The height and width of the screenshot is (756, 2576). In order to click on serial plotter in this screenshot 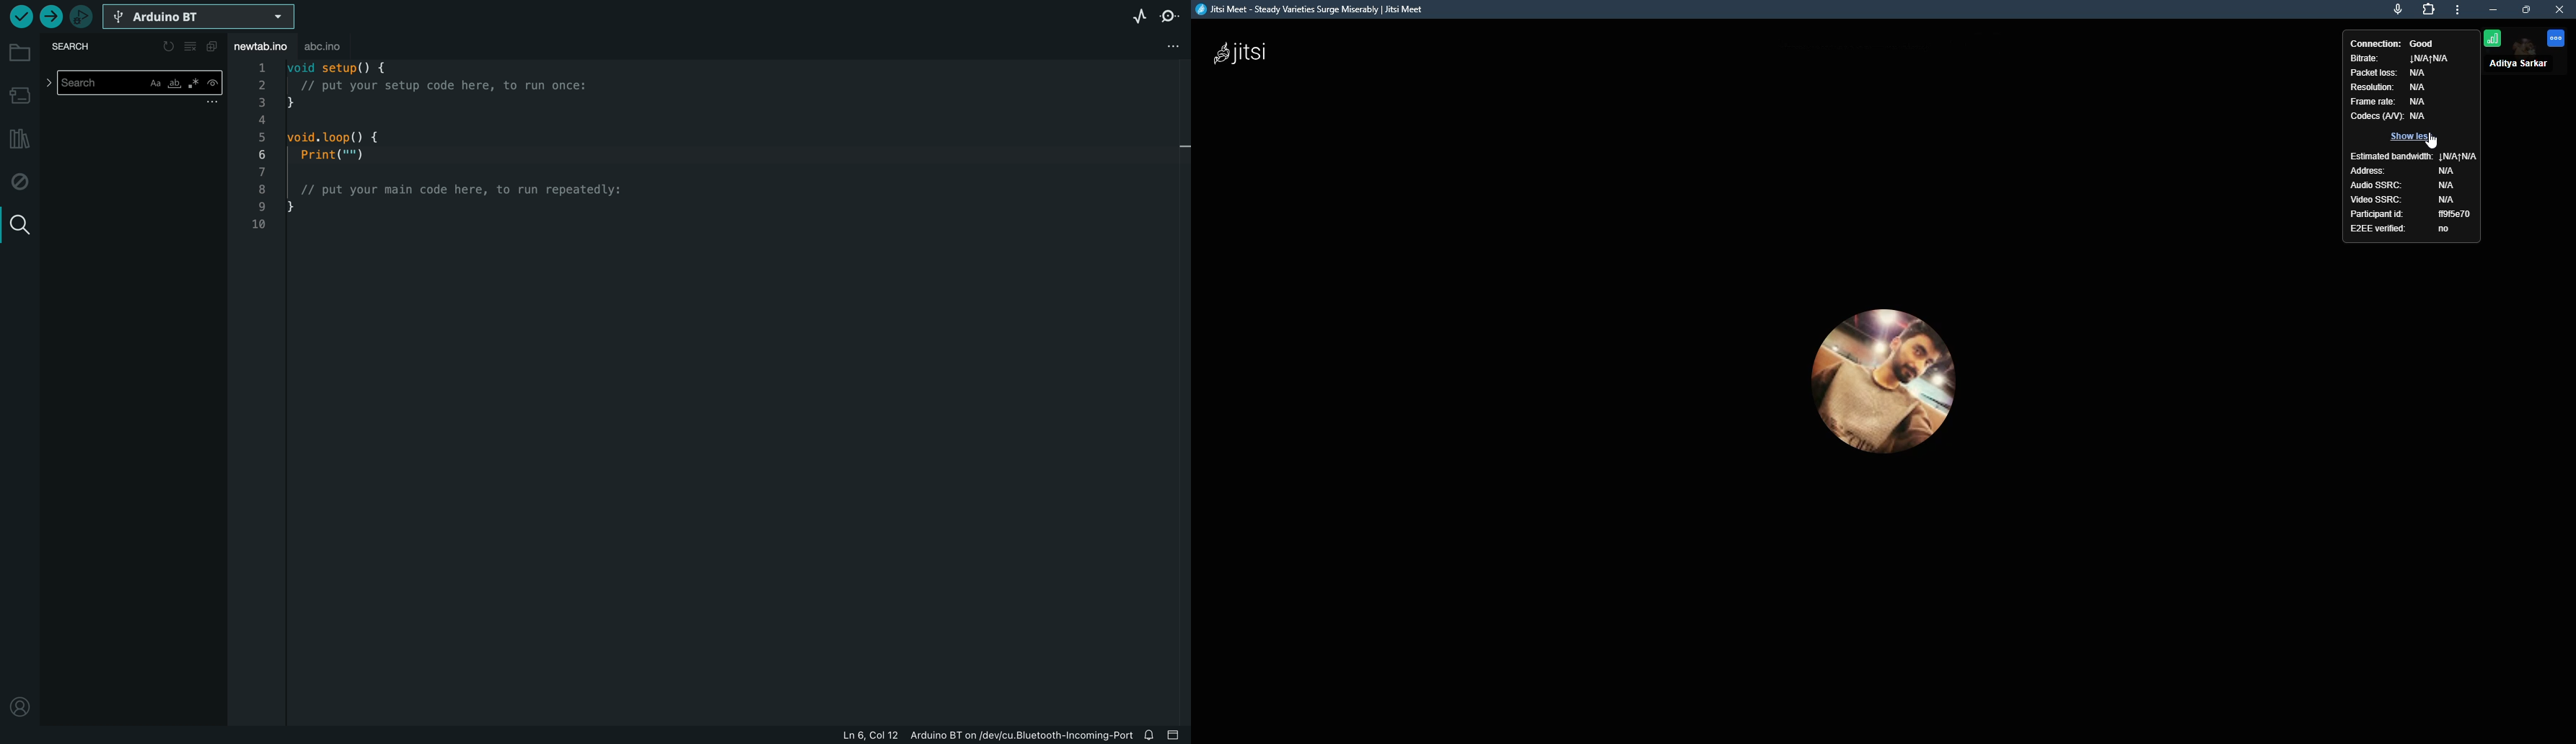, I will do `click(1137, 17)`.